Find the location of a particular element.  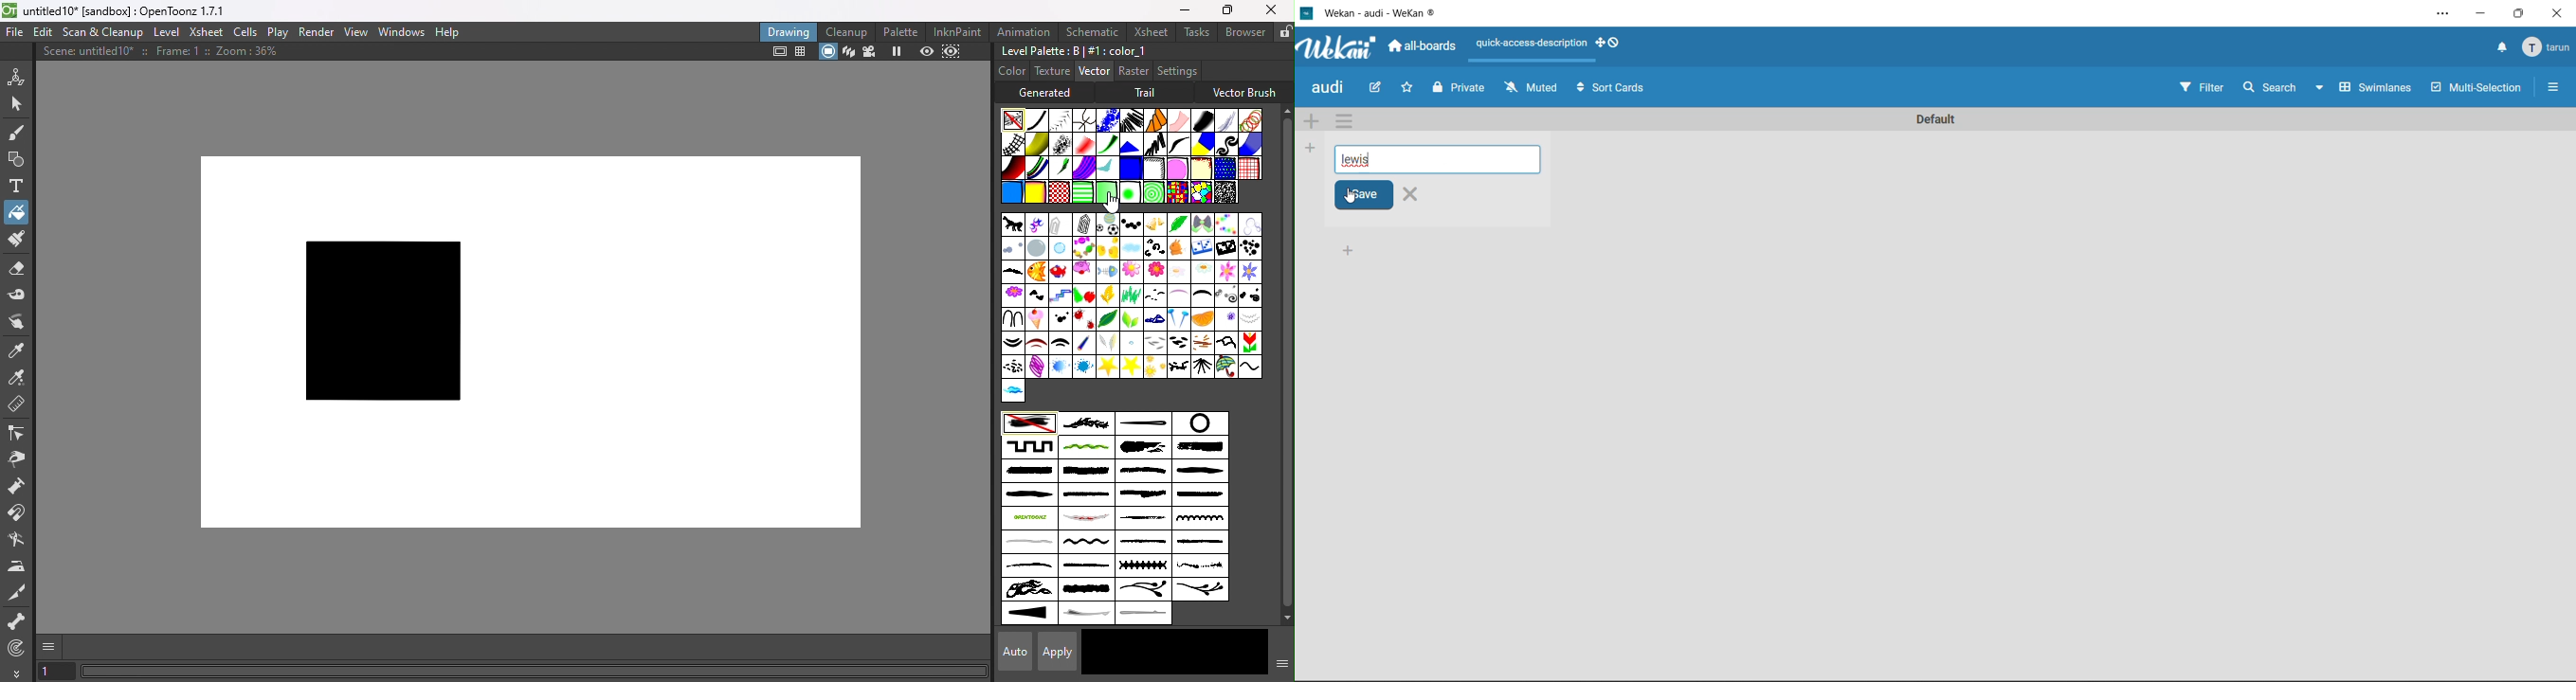

Radial gradient is located at coordinates (1128, 192).